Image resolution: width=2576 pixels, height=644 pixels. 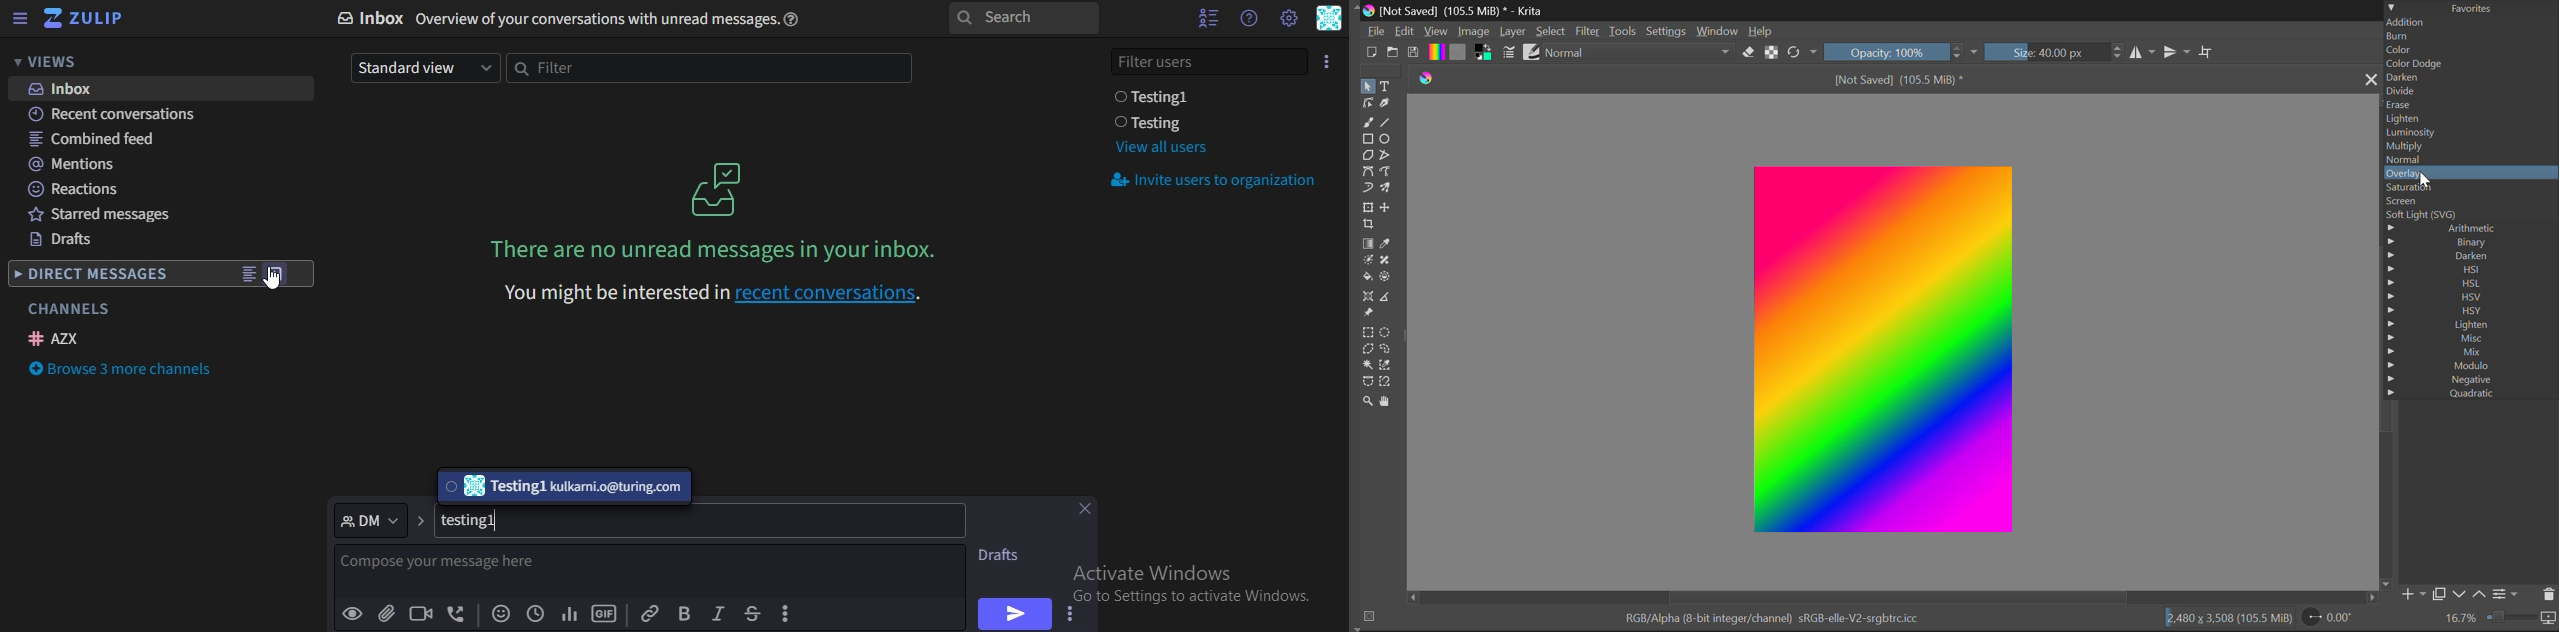 What do you see at coordinates (1762, 32) in the screenshot?
I see `Help` at bounding box center [1762, 32].